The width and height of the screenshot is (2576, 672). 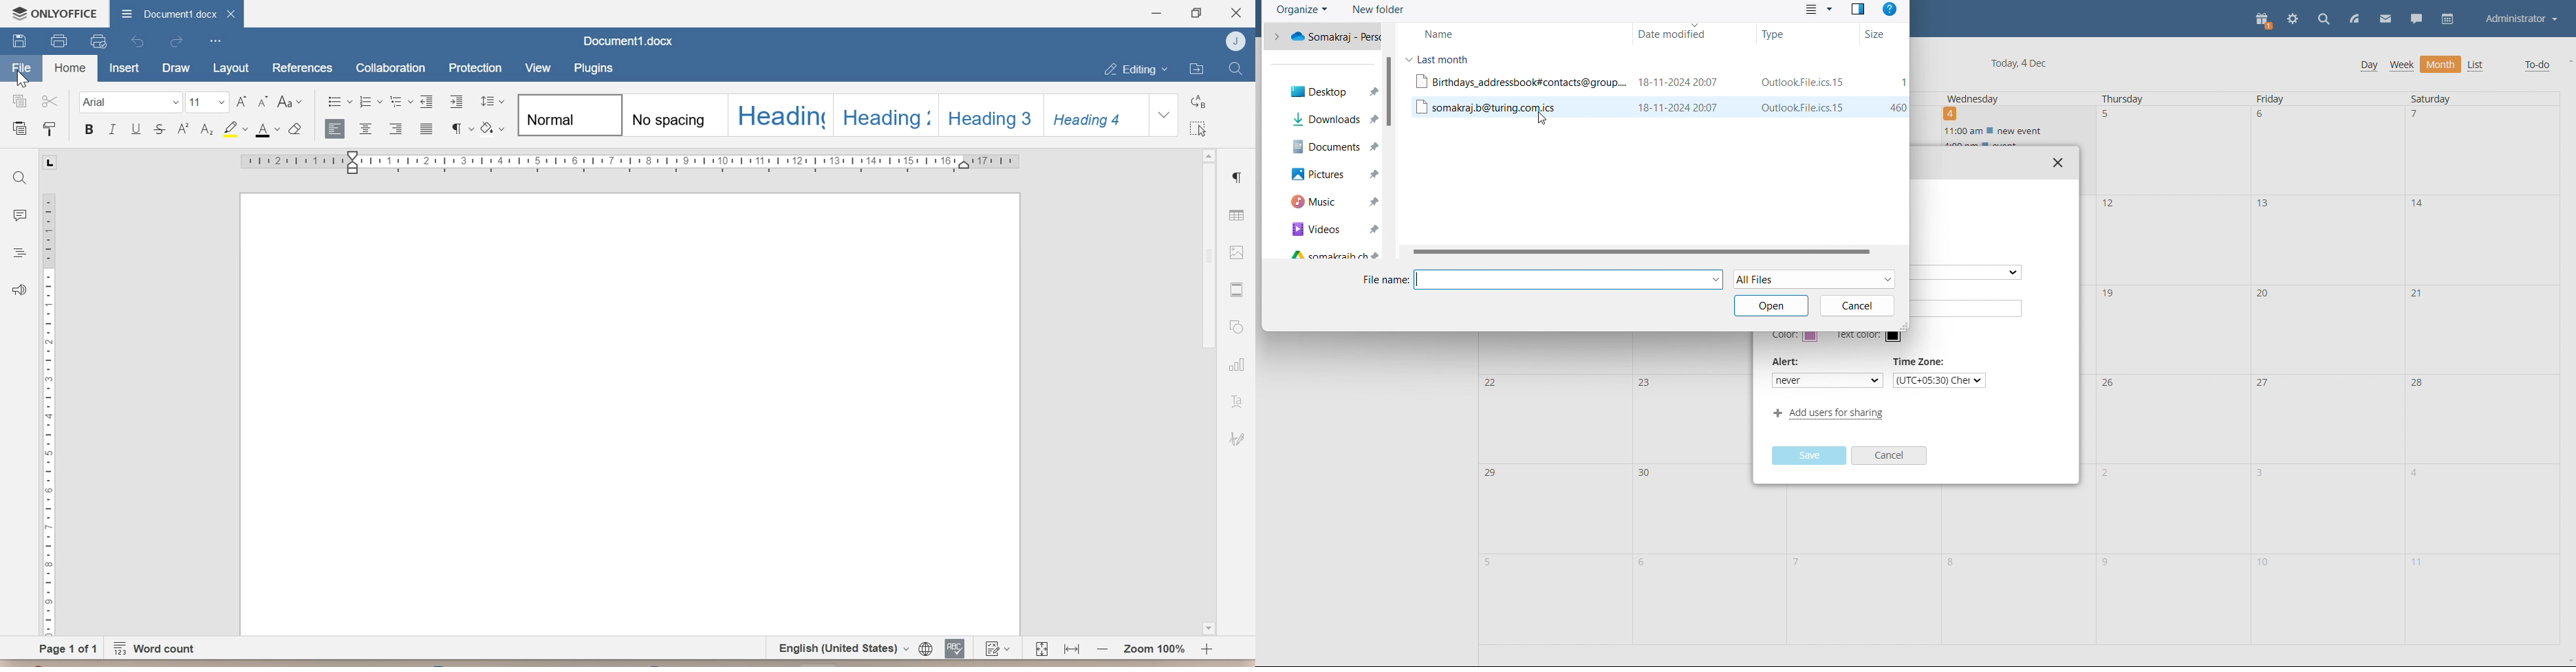 What do you see at coordinates (1157, 13) in the screenshot?
I see `Minimize` at bounding box center [1157, 13].